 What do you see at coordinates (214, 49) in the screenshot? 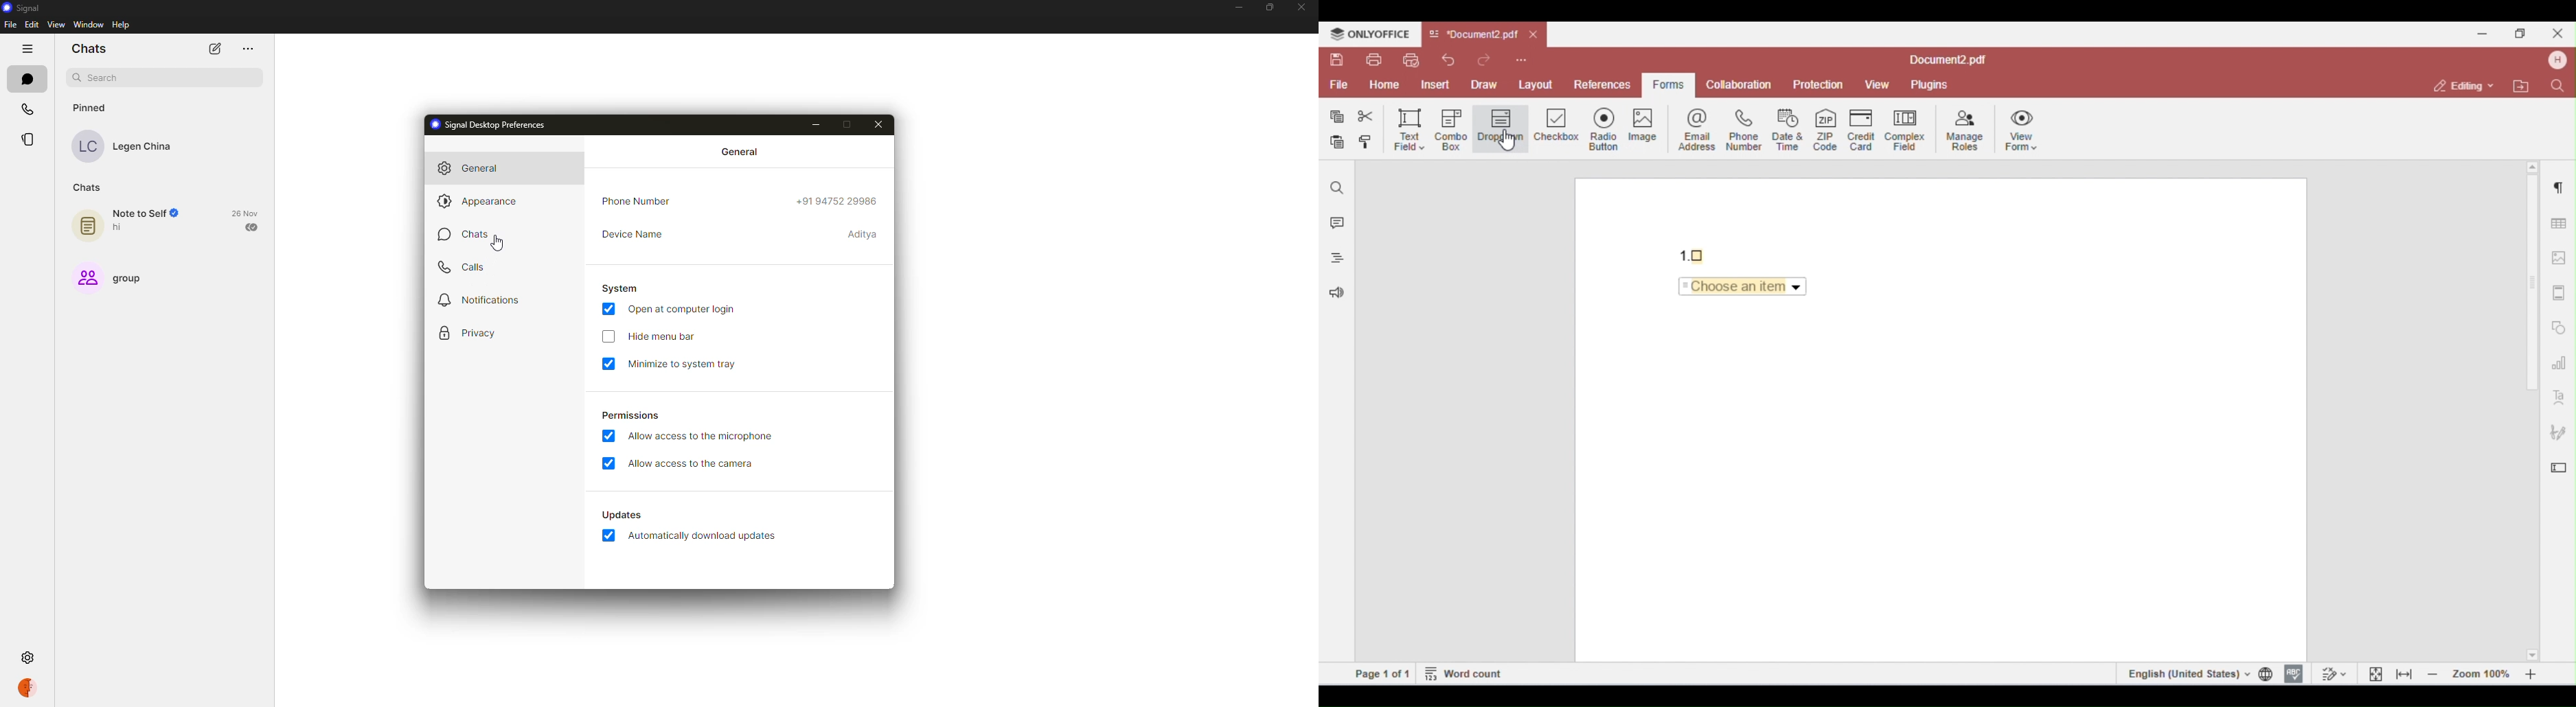
I see `new chat` at bounding box center [214, 49].